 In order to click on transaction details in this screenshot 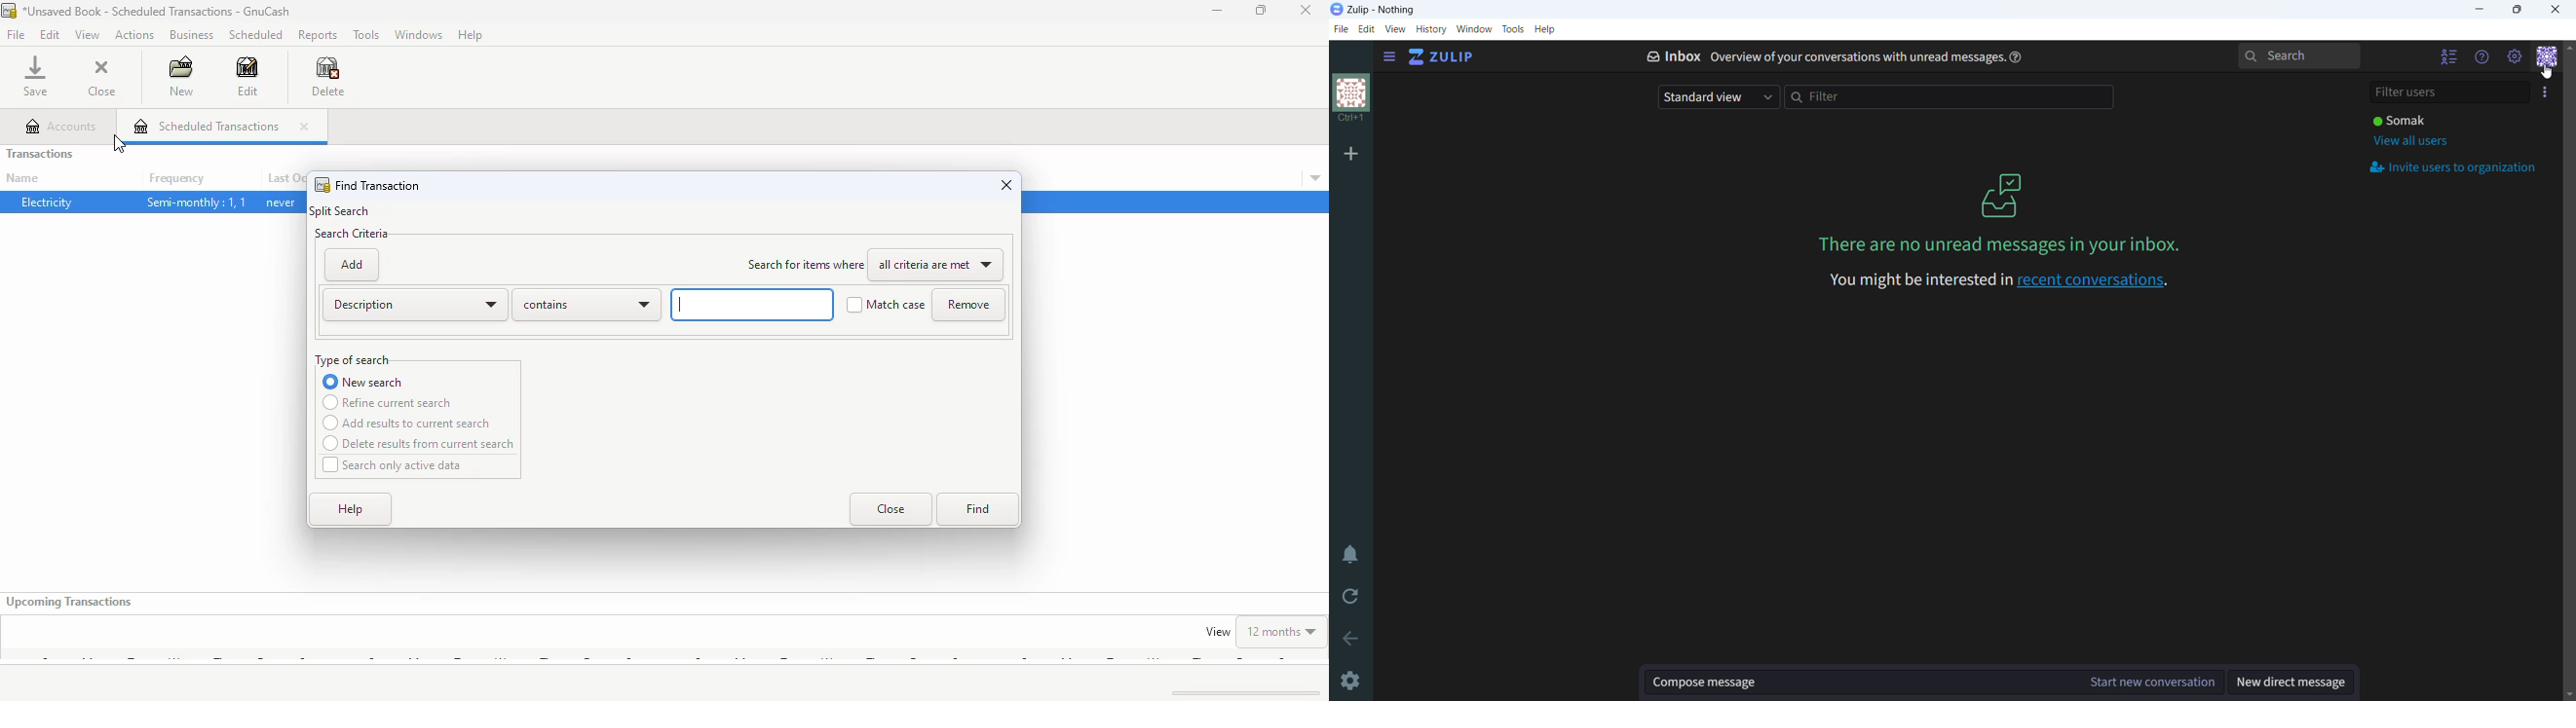, I will do `click(1315, 178)`.